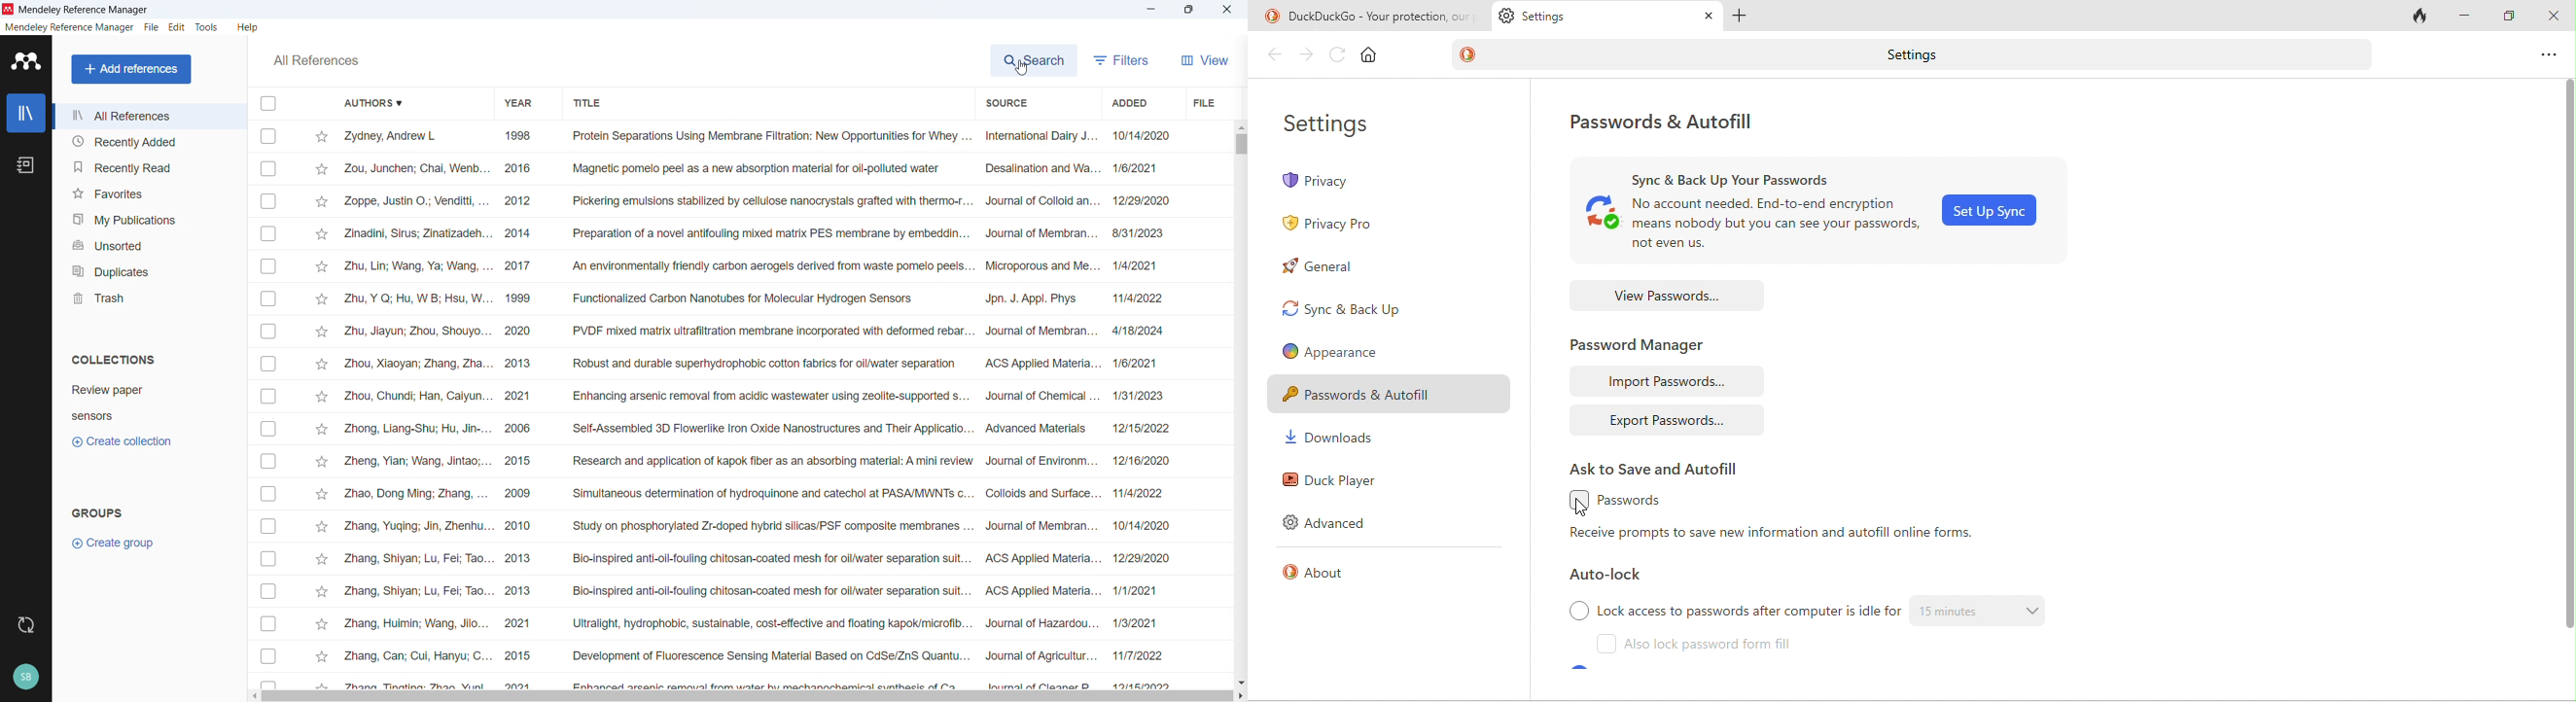 This screenshot has height=728, width=2576. What do you see at coordinates (1121, 60) in the screenshot?
I see `filters` at bounding box center [1121, 60].